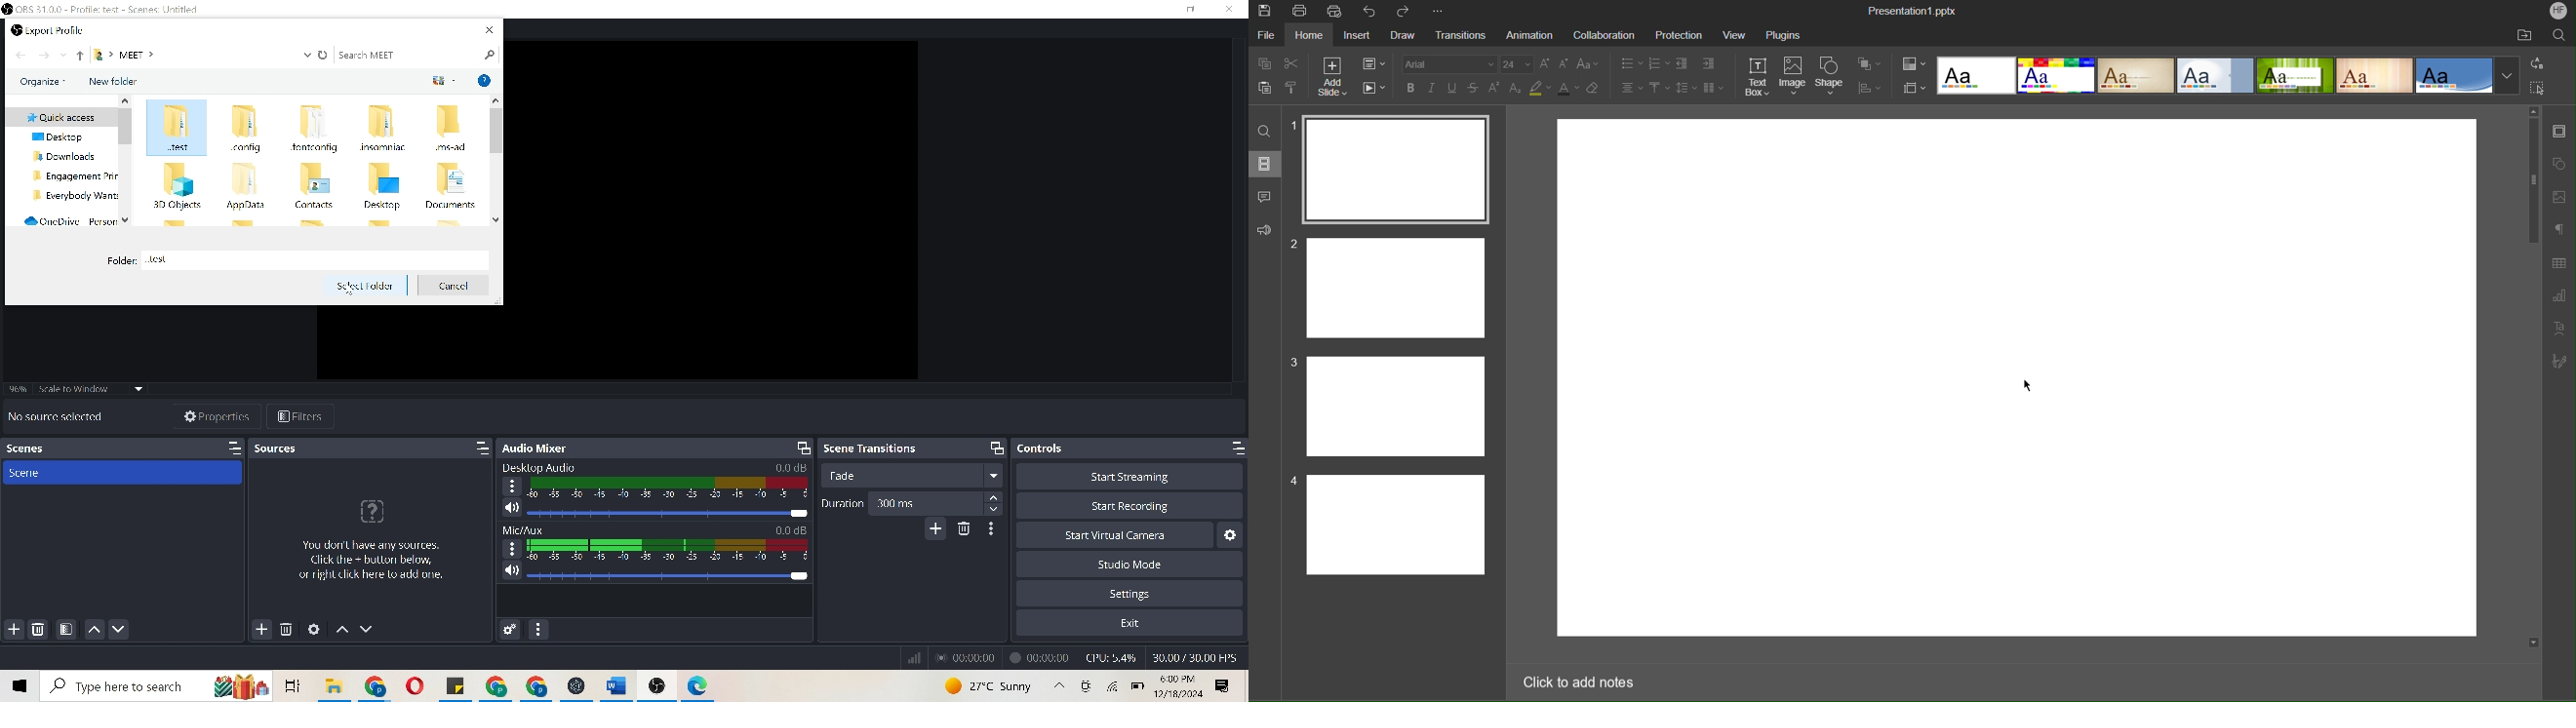  Describe the element at coordinates (19, 385) in the screenshot. I see `96%` at that location.